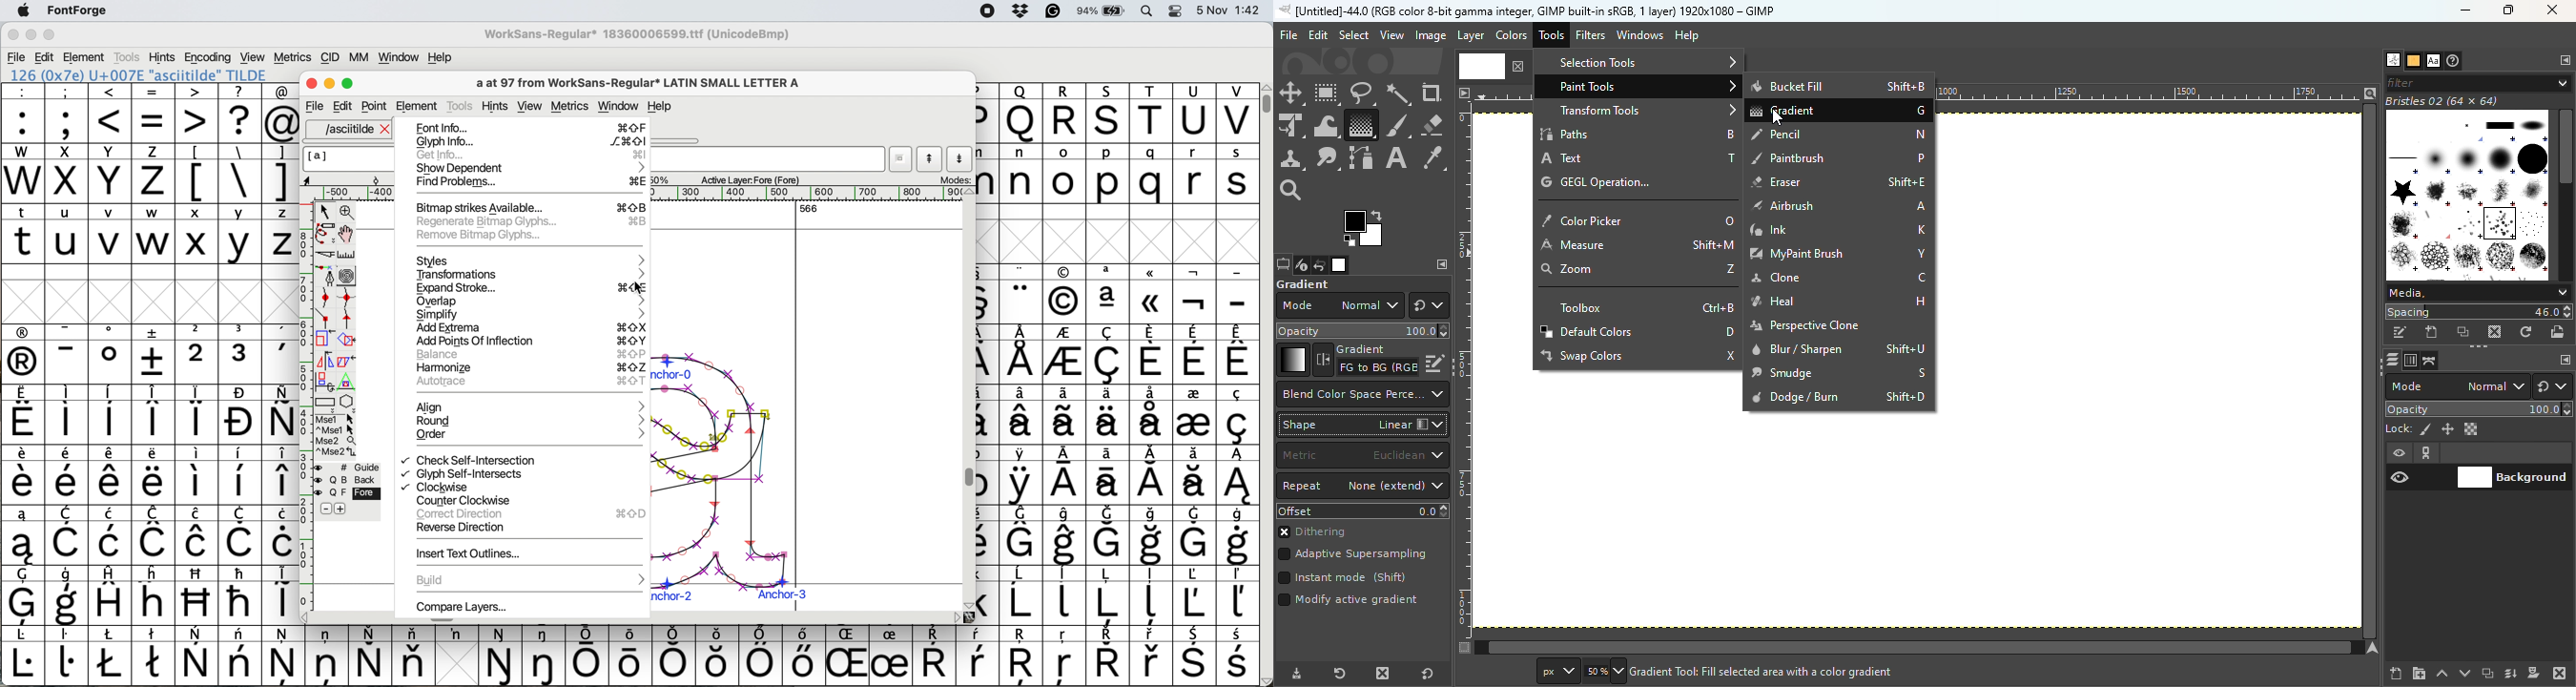 The image size is (2576, 700). Describe the element at coordinates (978, 656) in the screenshot. I see `symbol` at that location.